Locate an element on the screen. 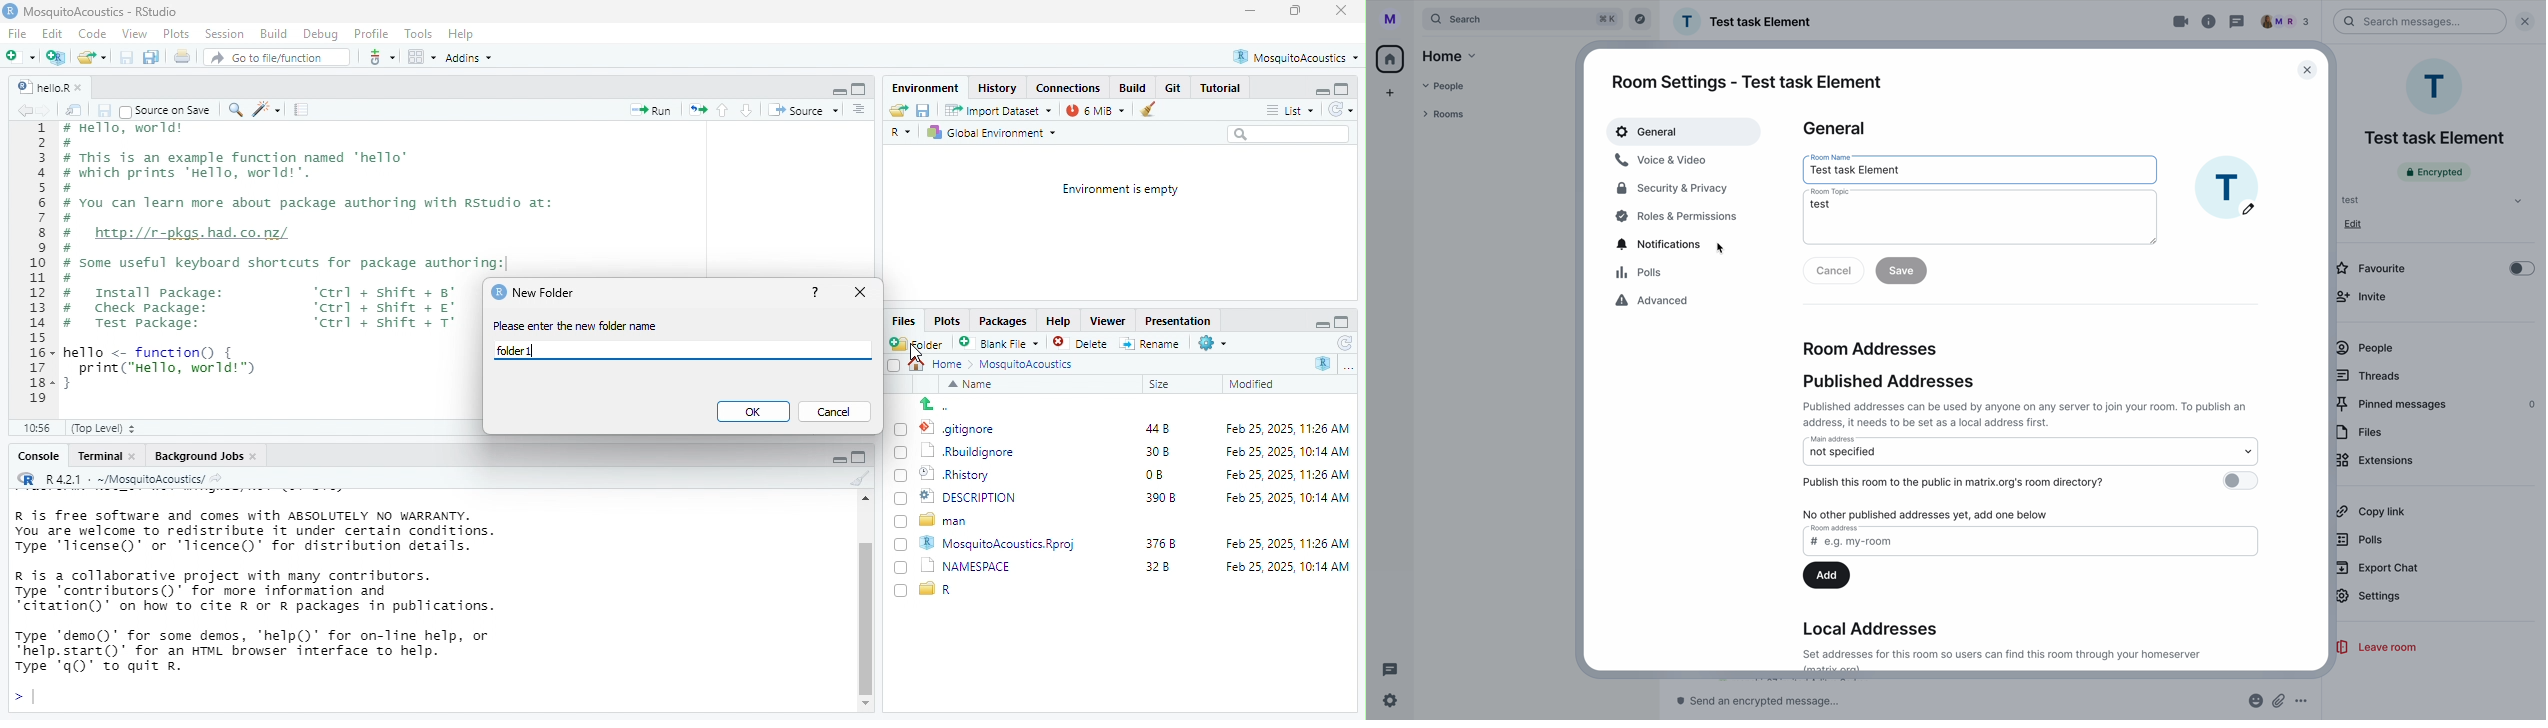 The width and height of the screenshot is (2548, 728). description is located at coordinates (2004, 658).